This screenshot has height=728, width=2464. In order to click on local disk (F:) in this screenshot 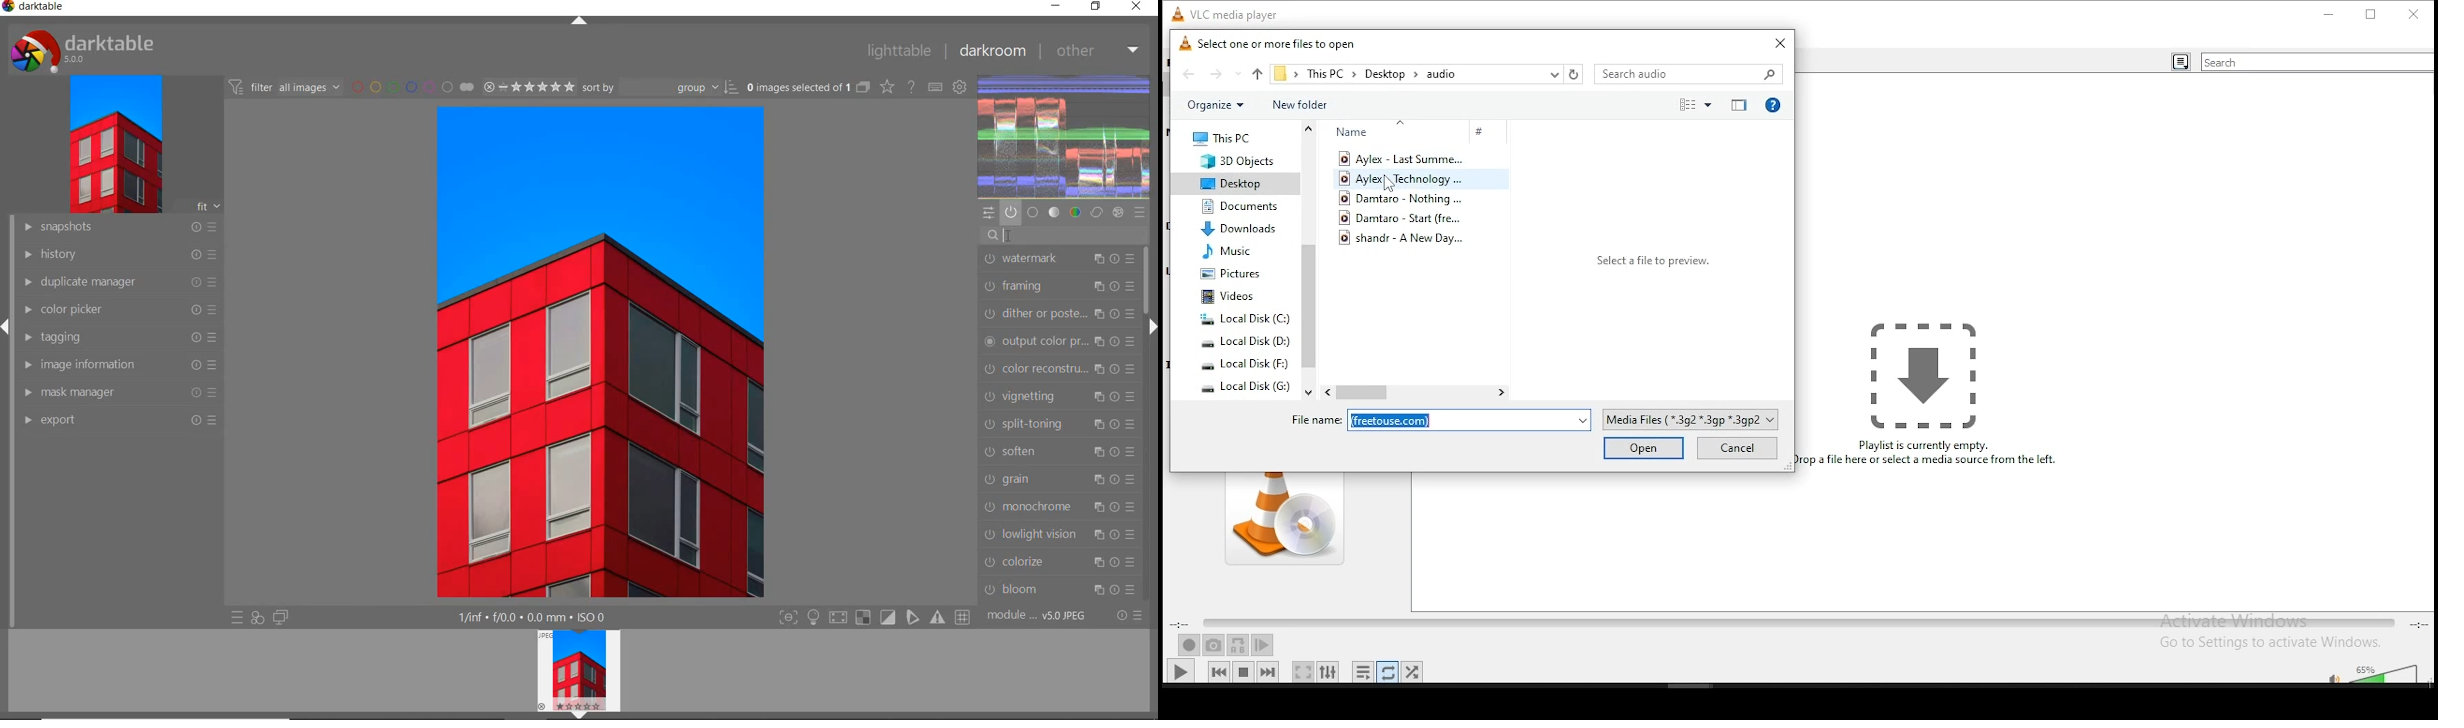, I will do `click(1244, 364)`.